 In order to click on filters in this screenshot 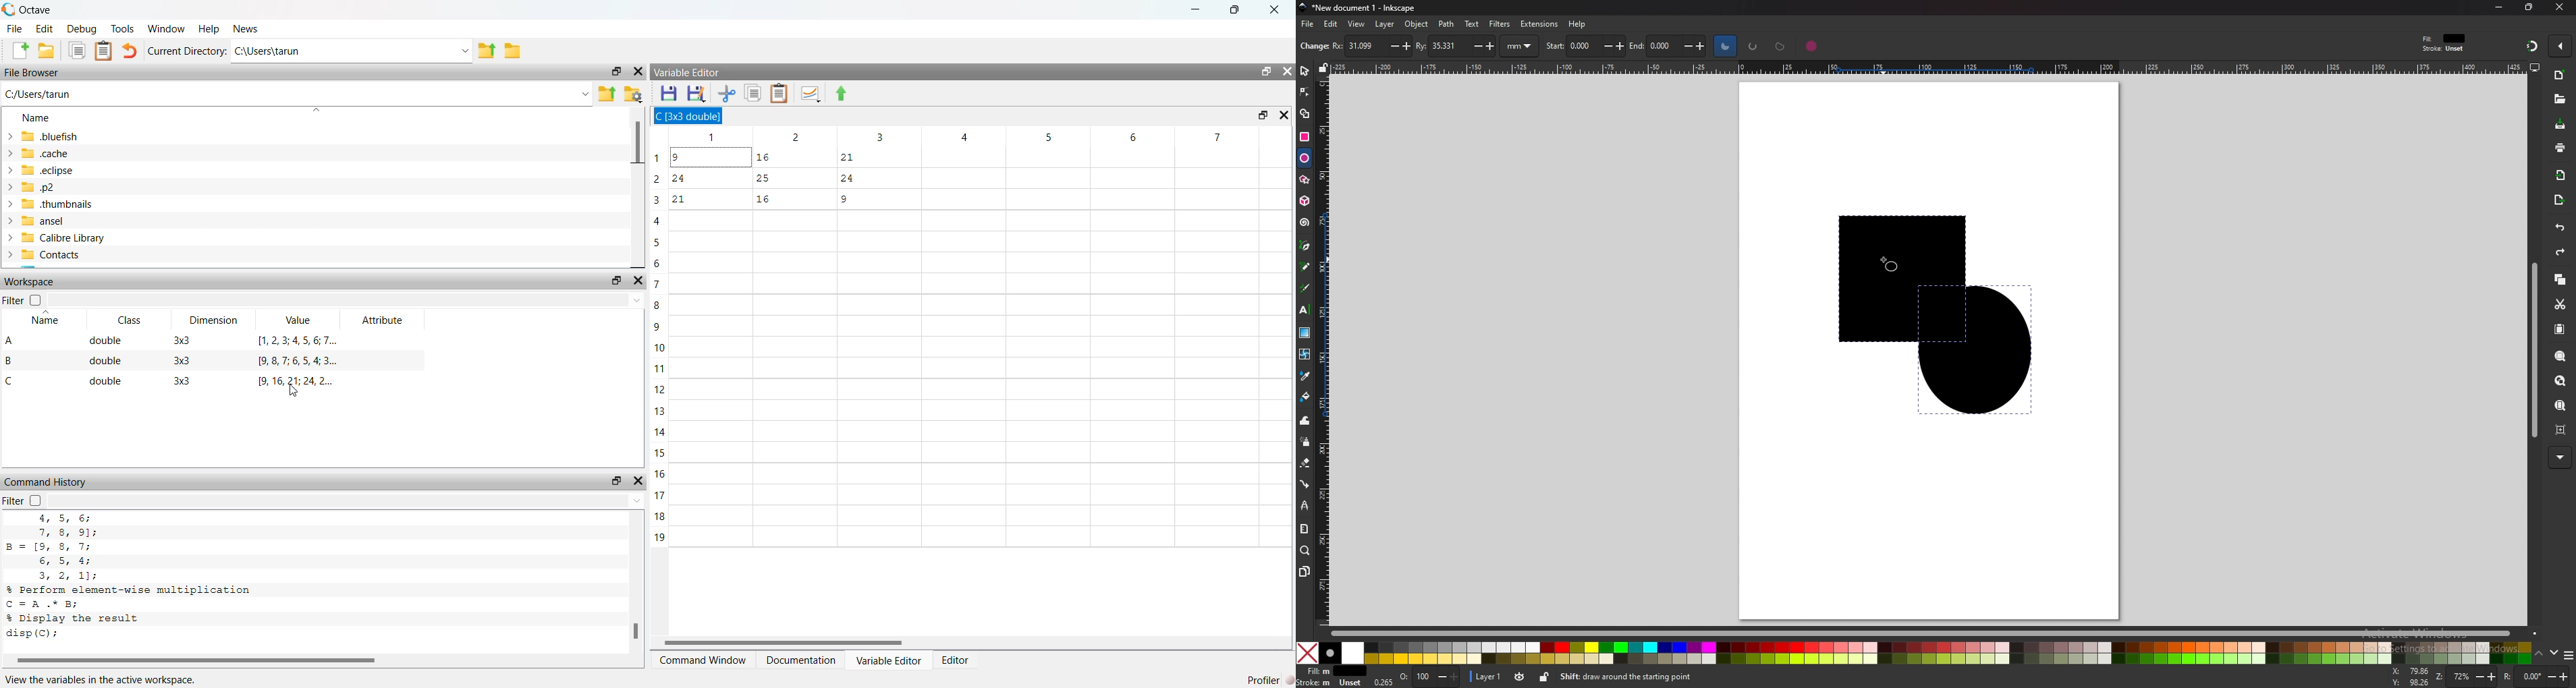, I will do `click(1500, 24)`.